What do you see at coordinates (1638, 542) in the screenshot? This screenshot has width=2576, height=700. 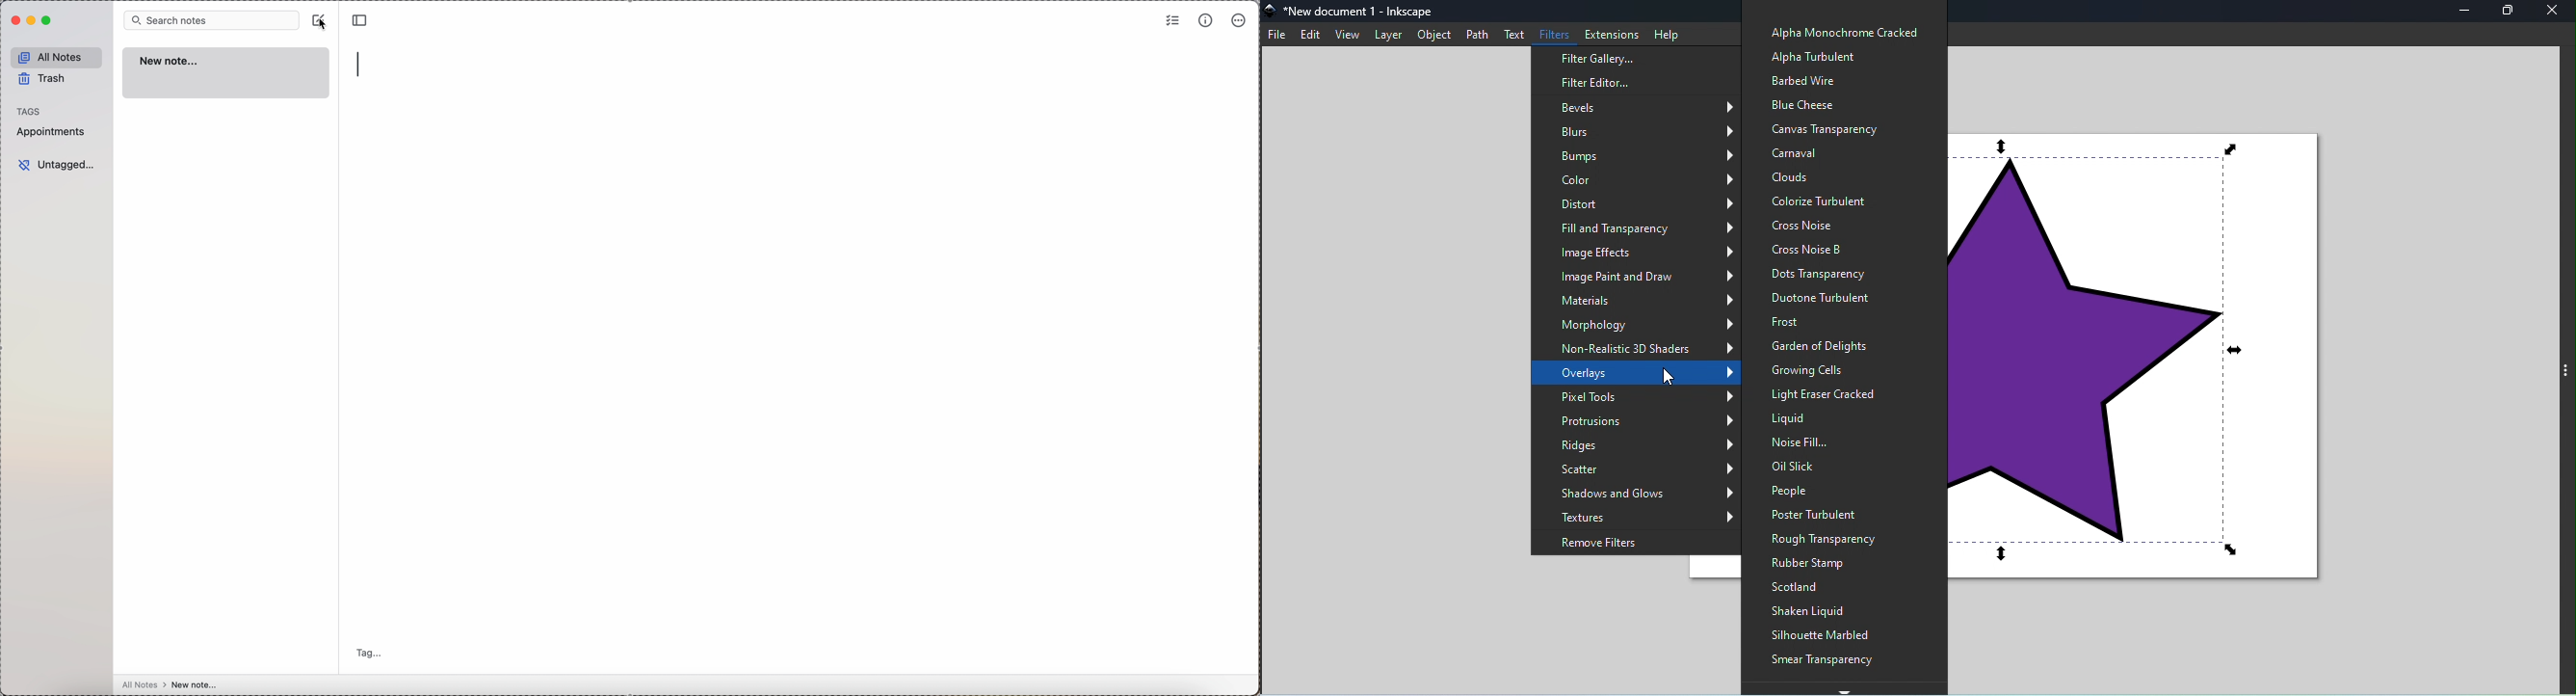 I see `Remove filters` at bounding box center [1638, 542].